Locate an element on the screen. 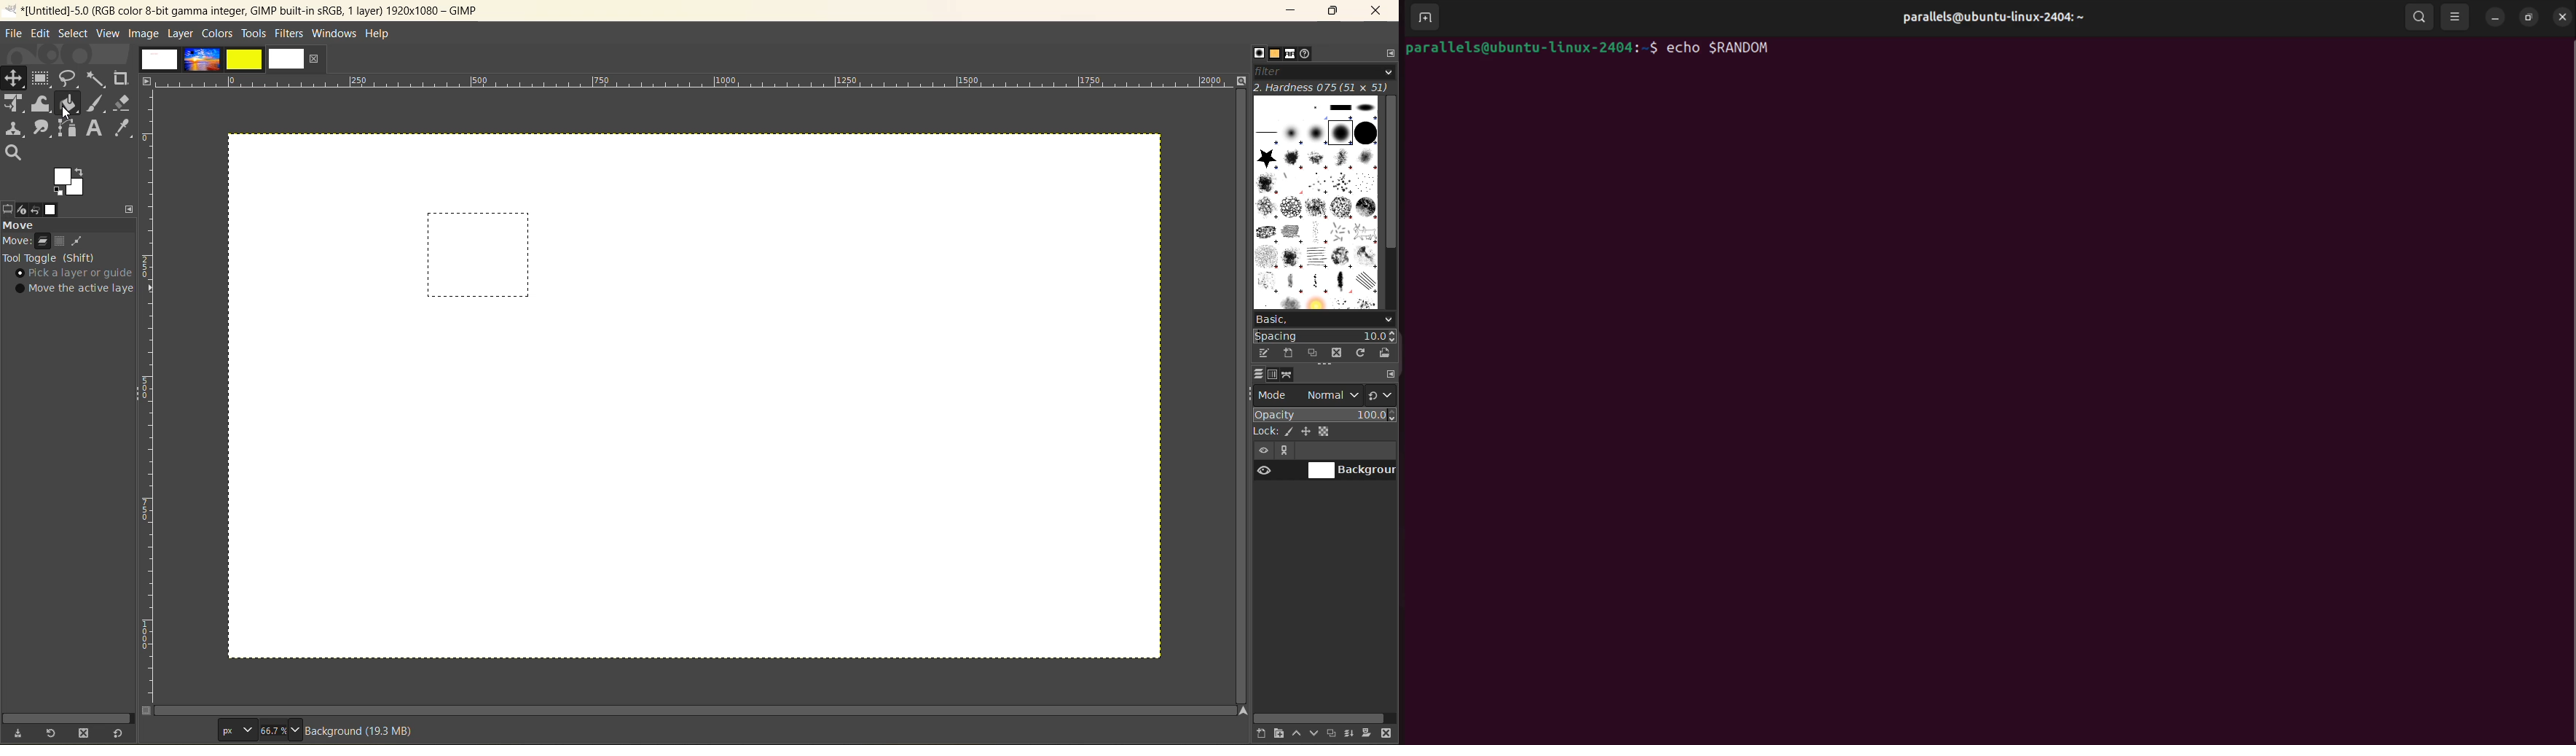 Image resolution: width=2576 pixels, height=756 pixels. patterns is located at coordinates (1275, 55).